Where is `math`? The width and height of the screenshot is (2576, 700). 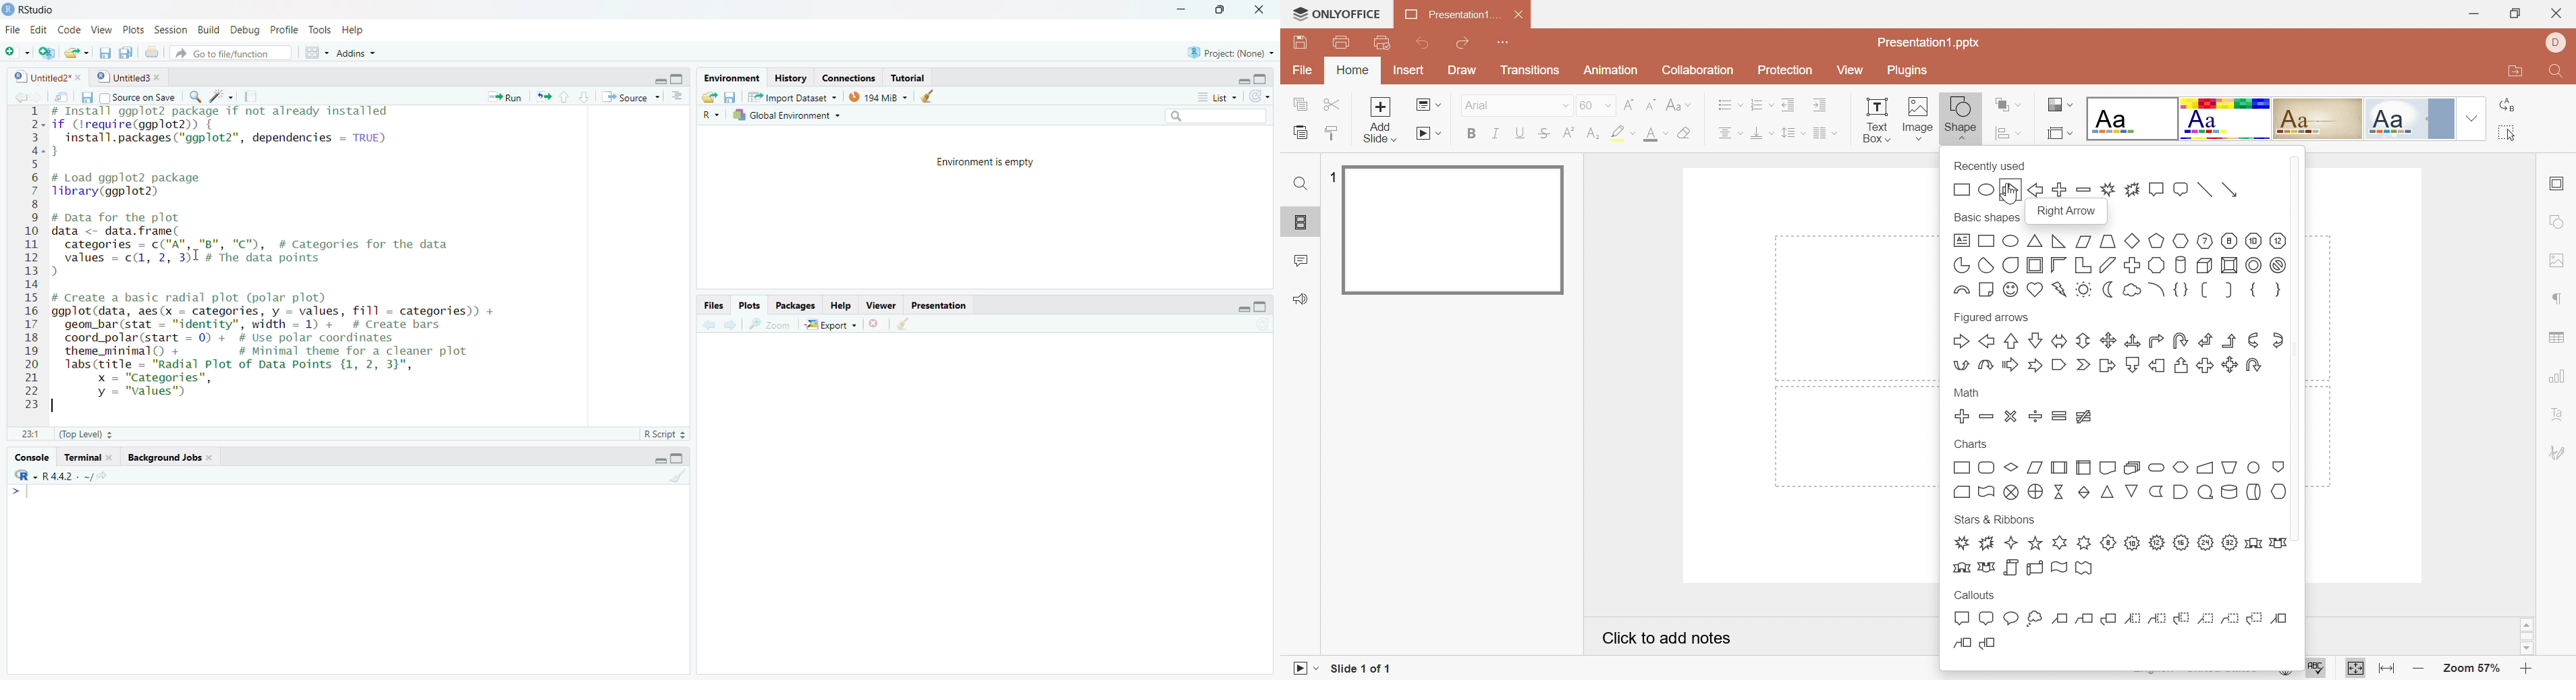
math is located at coordinates (1967, 395).